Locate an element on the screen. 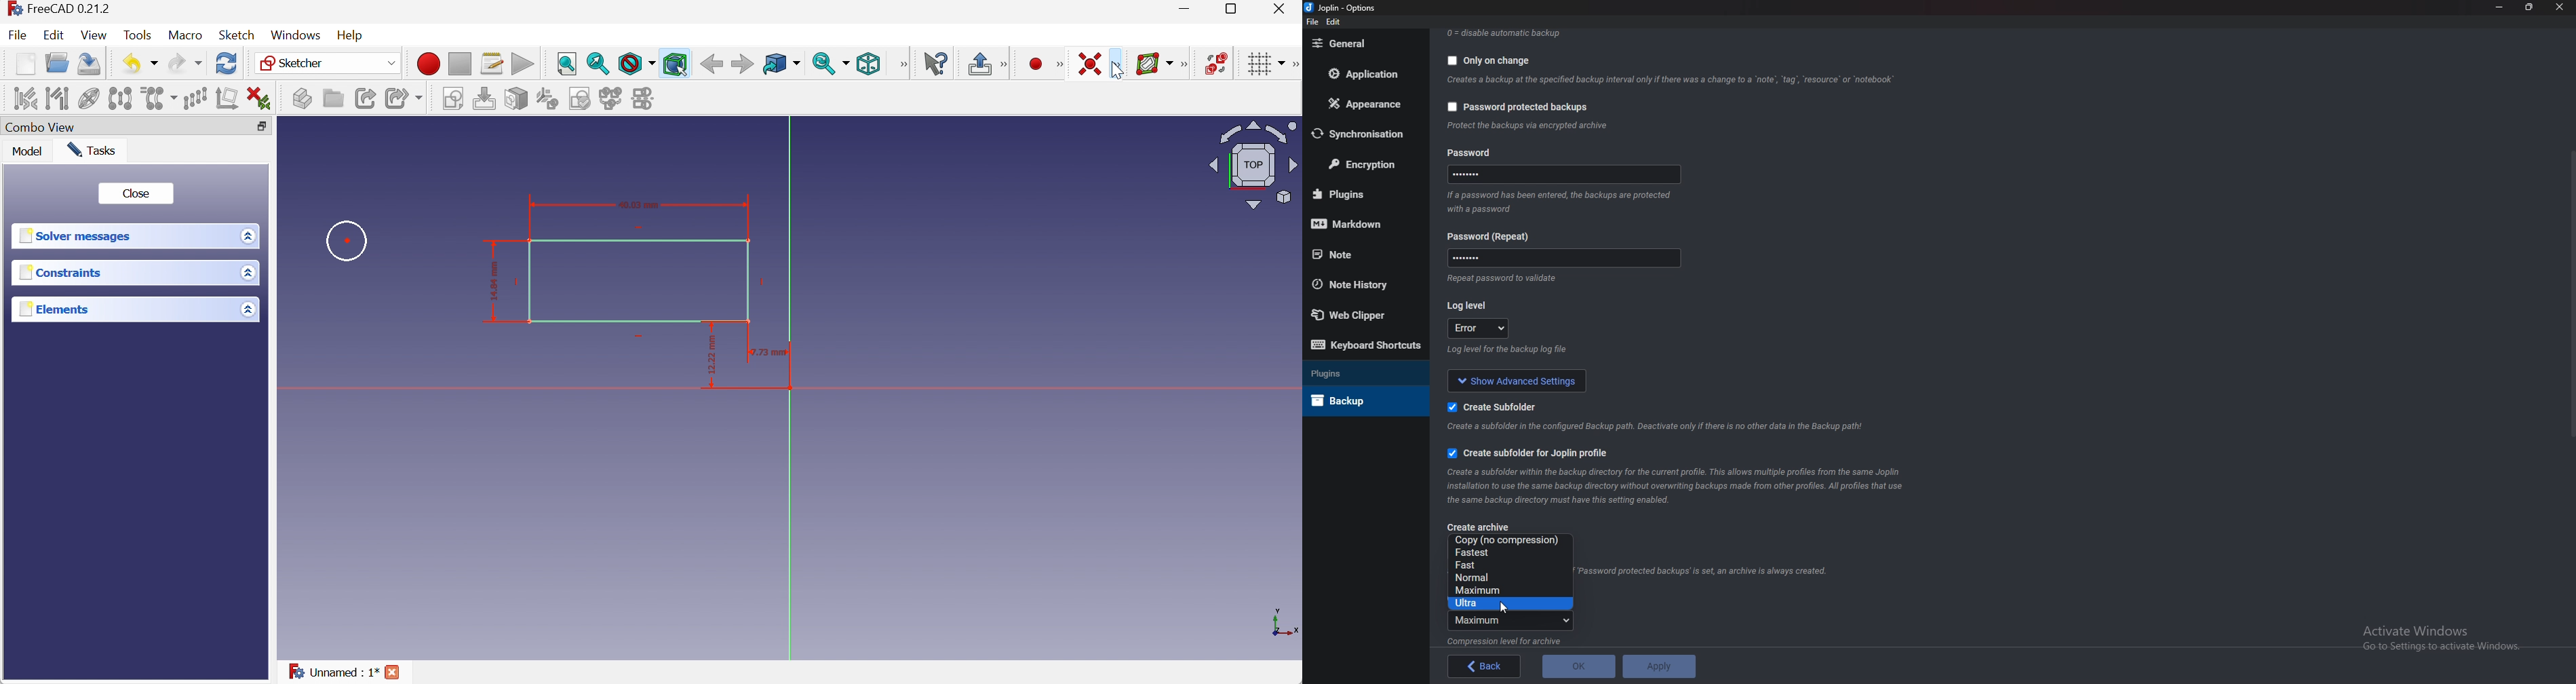 The height and width of the screenshot is (700, 2576). Map sketch to face... is located at coordinates (516, 100).